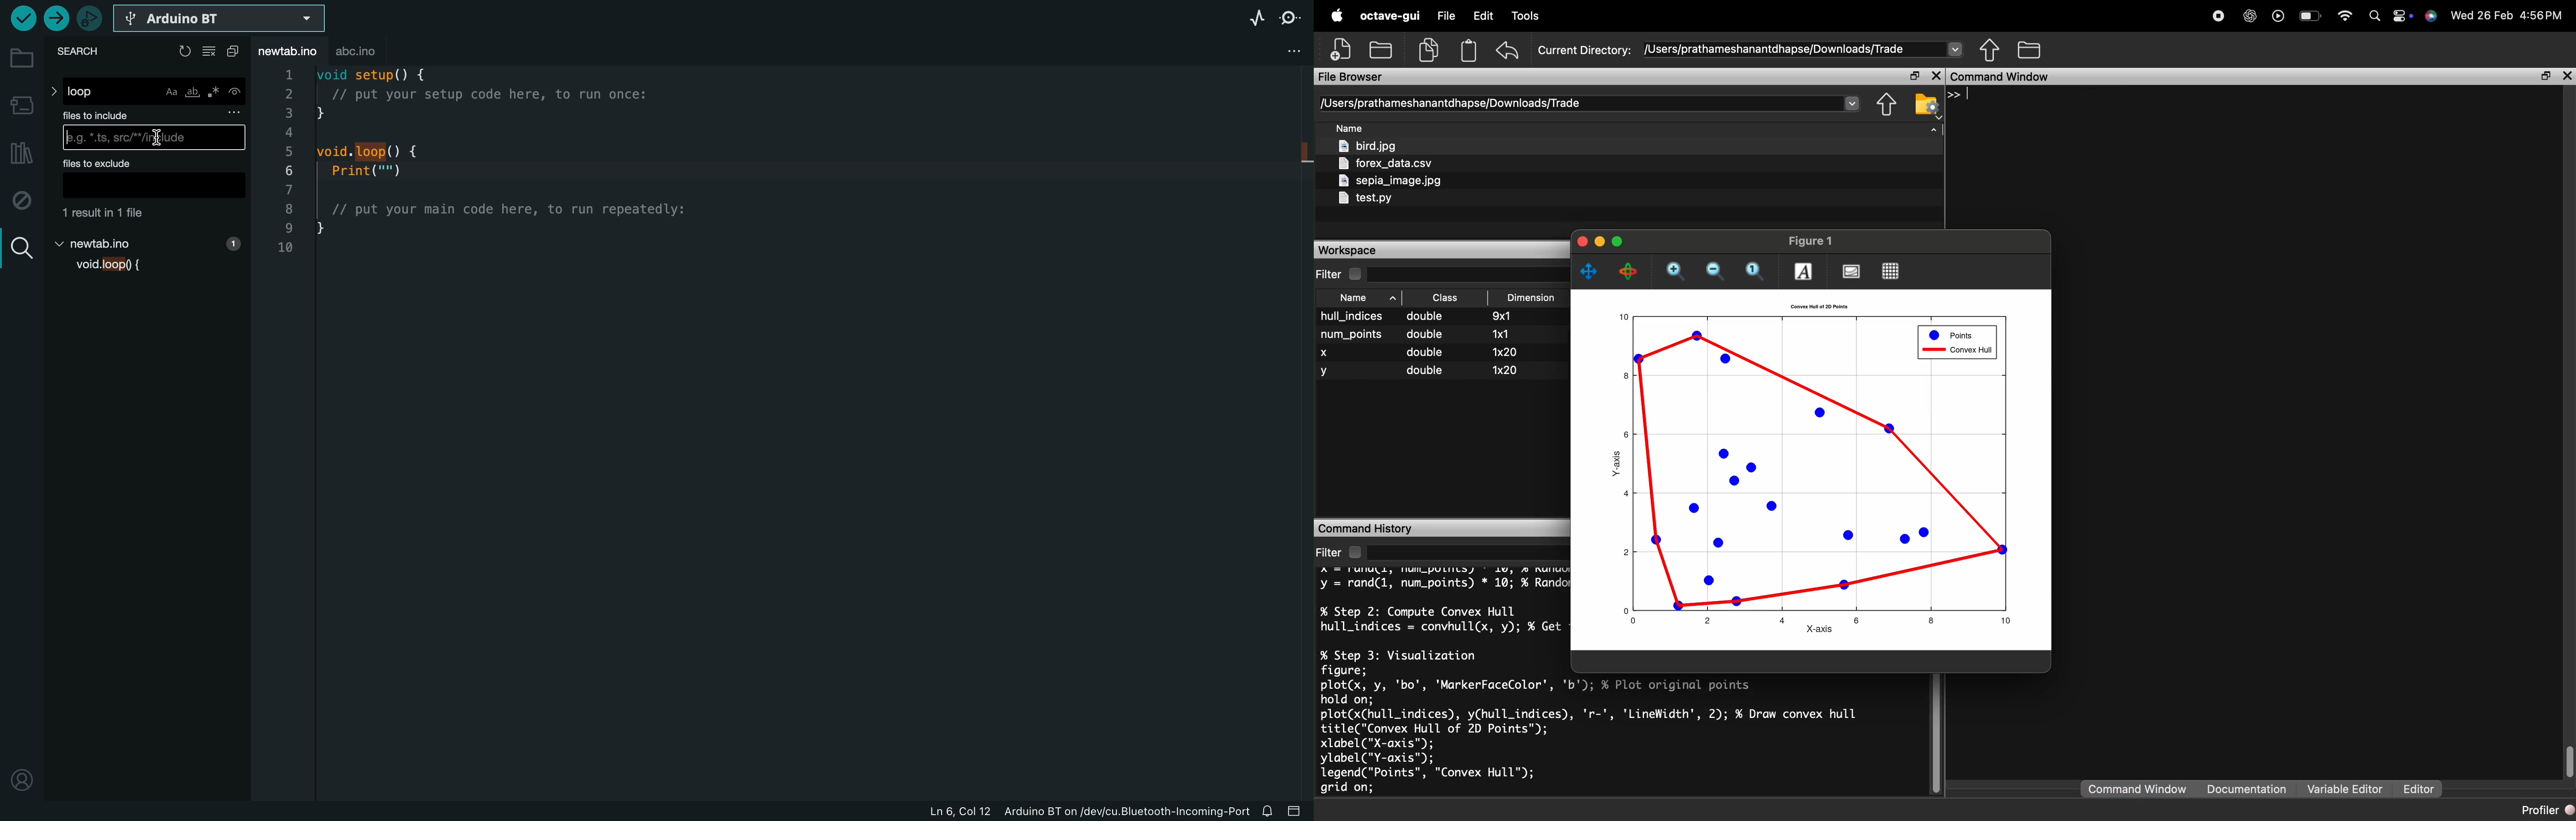 The height and width of the screenshot is (840, 2576). What do you see at coordinates (1368, 527) in the screenshot?
I see `Command History` at bounding box center [1368, 527].